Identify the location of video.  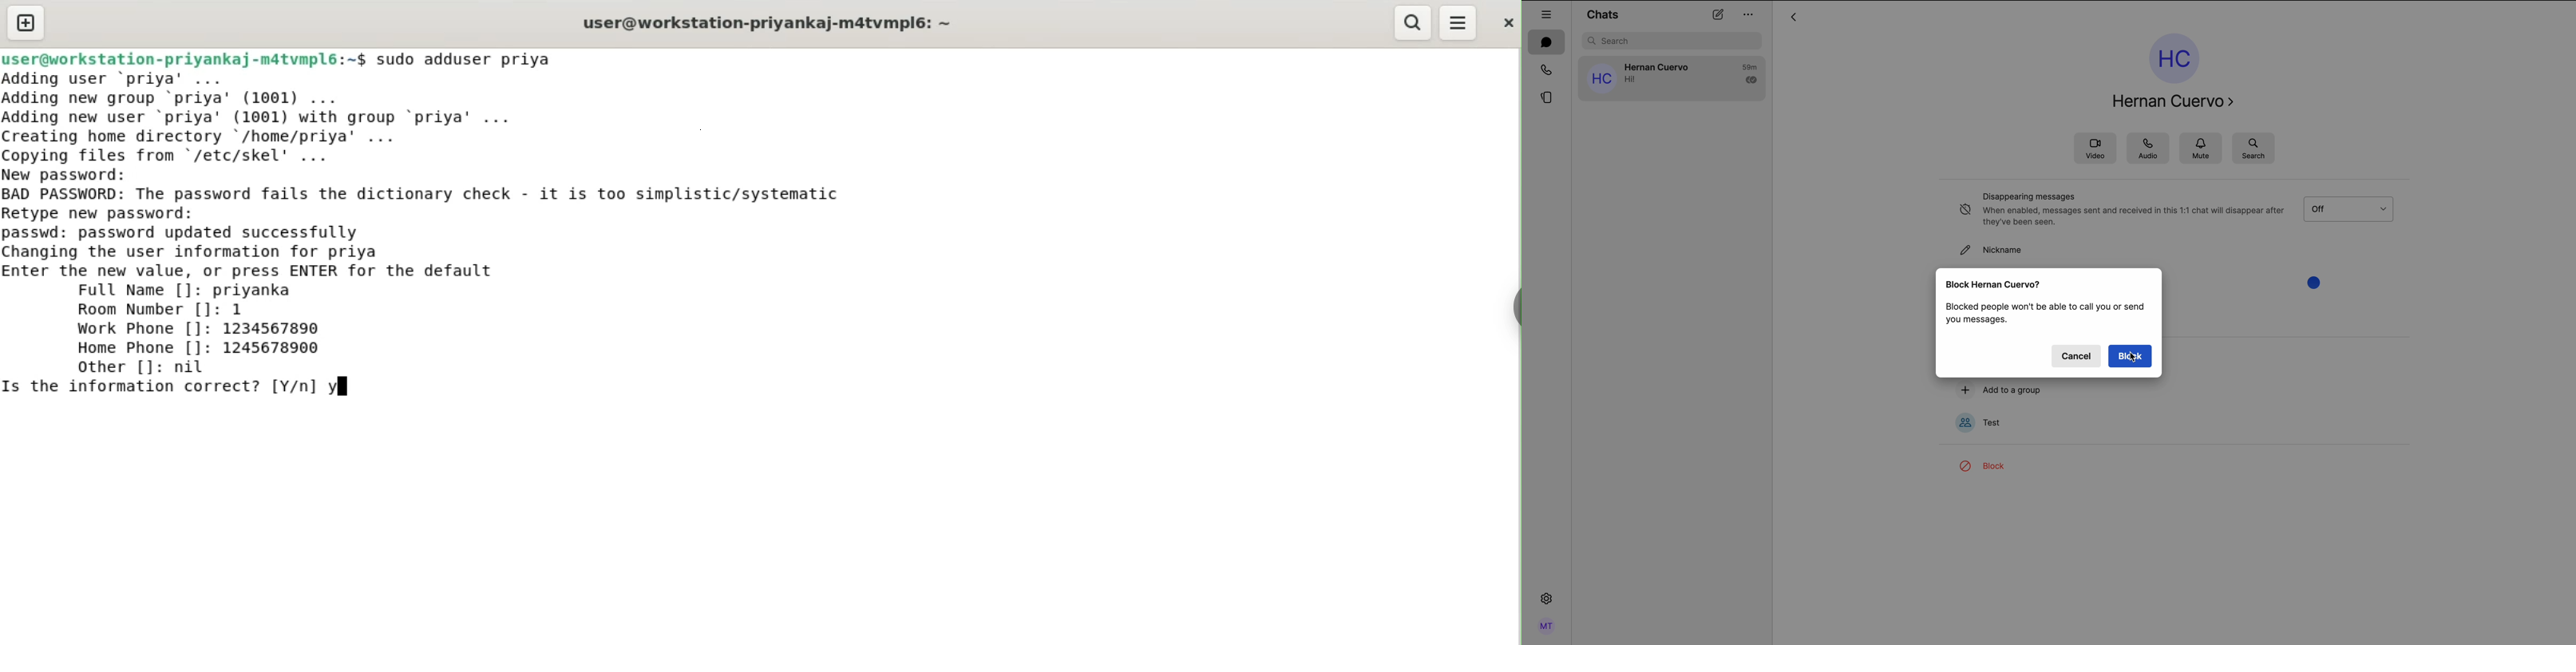
(2095, 148).